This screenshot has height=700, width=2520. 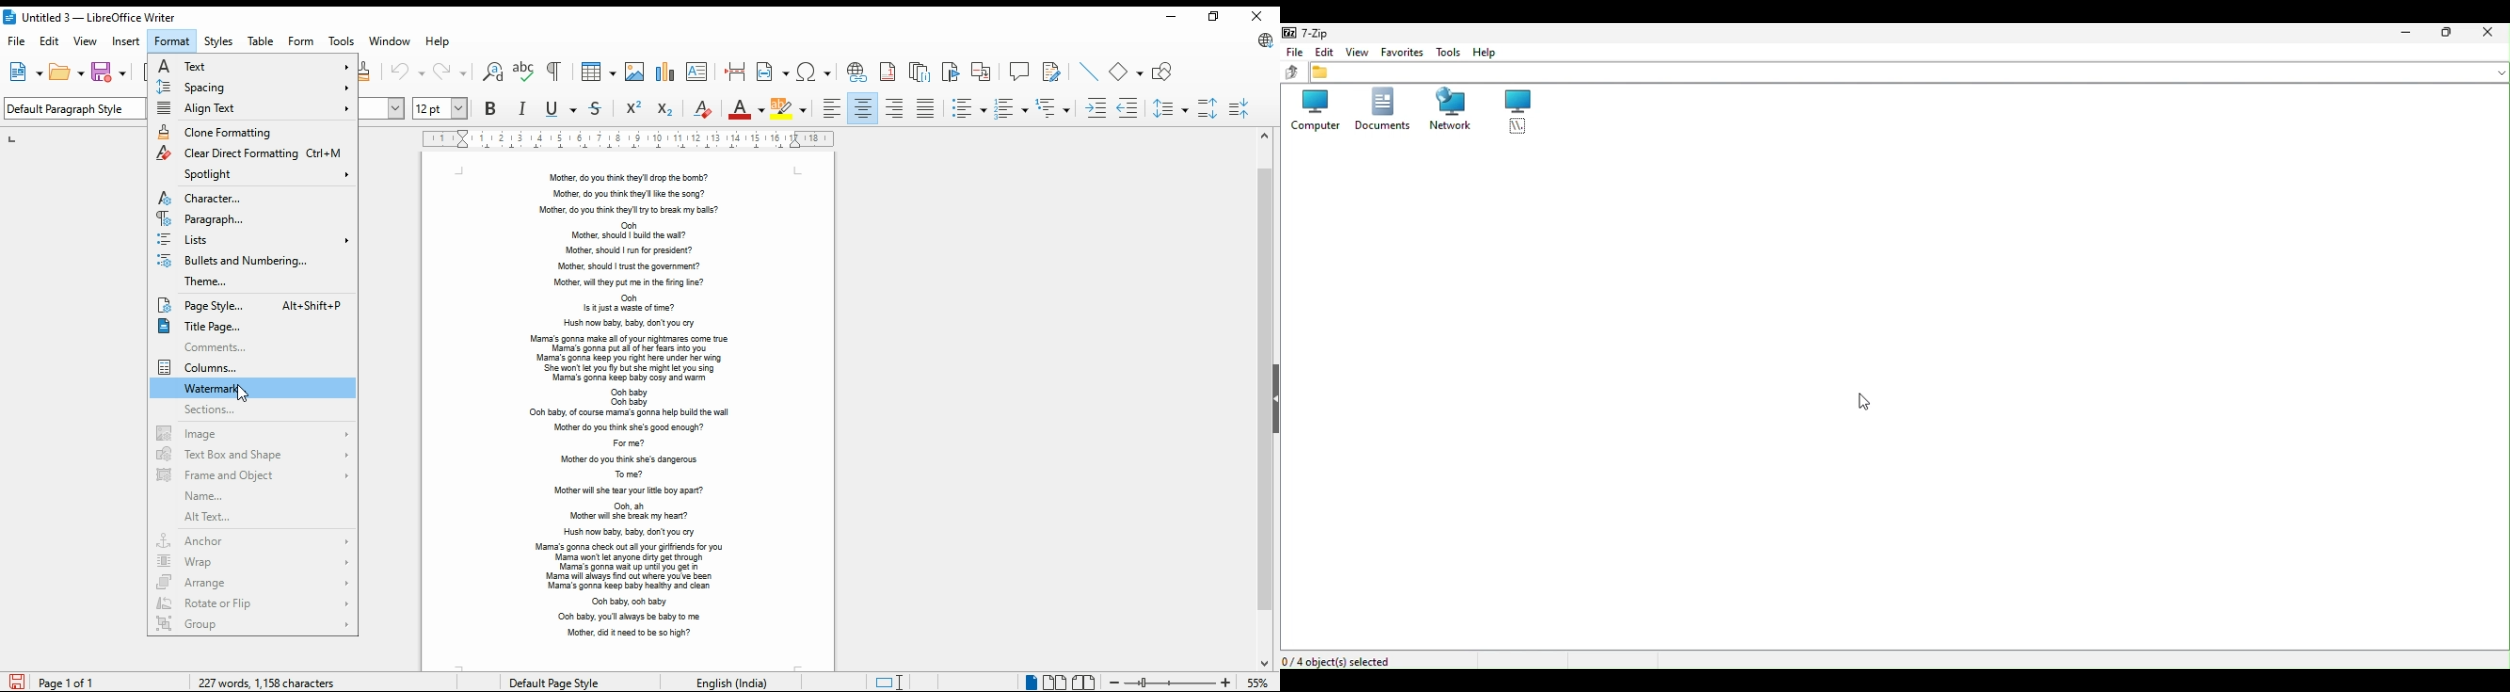 I want to click on Documents, so click(x=1379, y=114).